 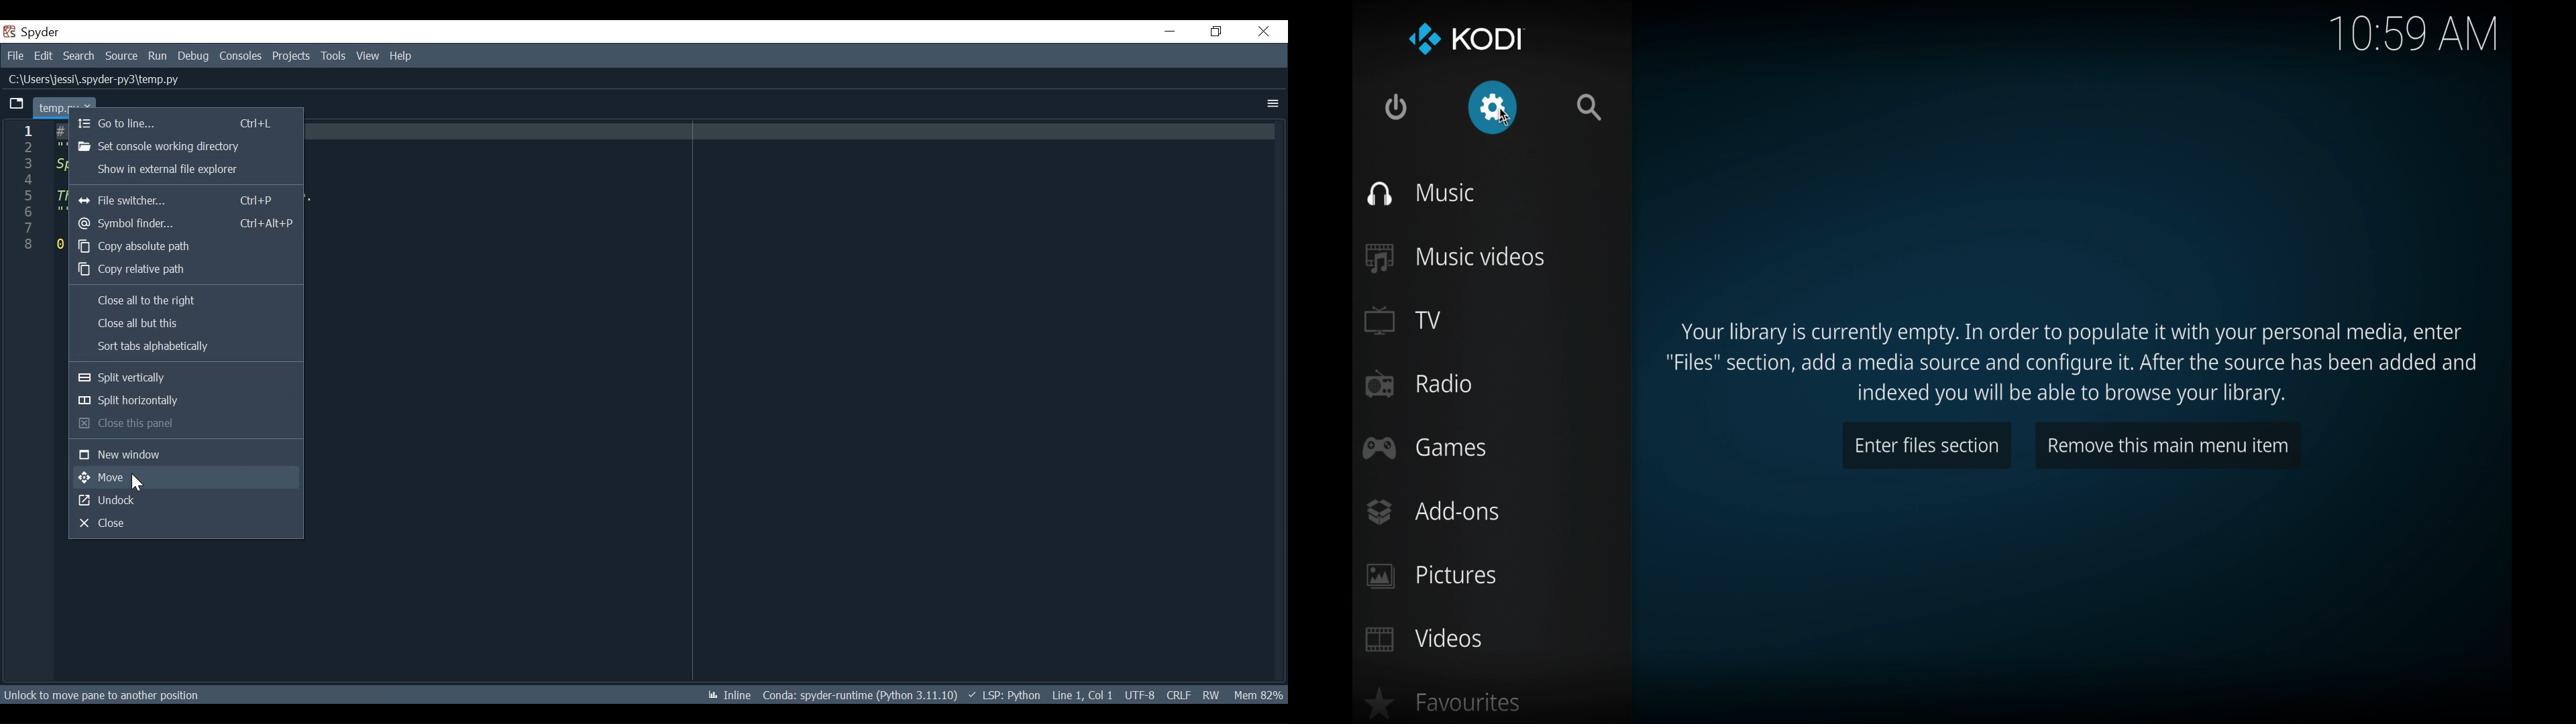 I want to click on music videos, so click(x=1454, y=257).